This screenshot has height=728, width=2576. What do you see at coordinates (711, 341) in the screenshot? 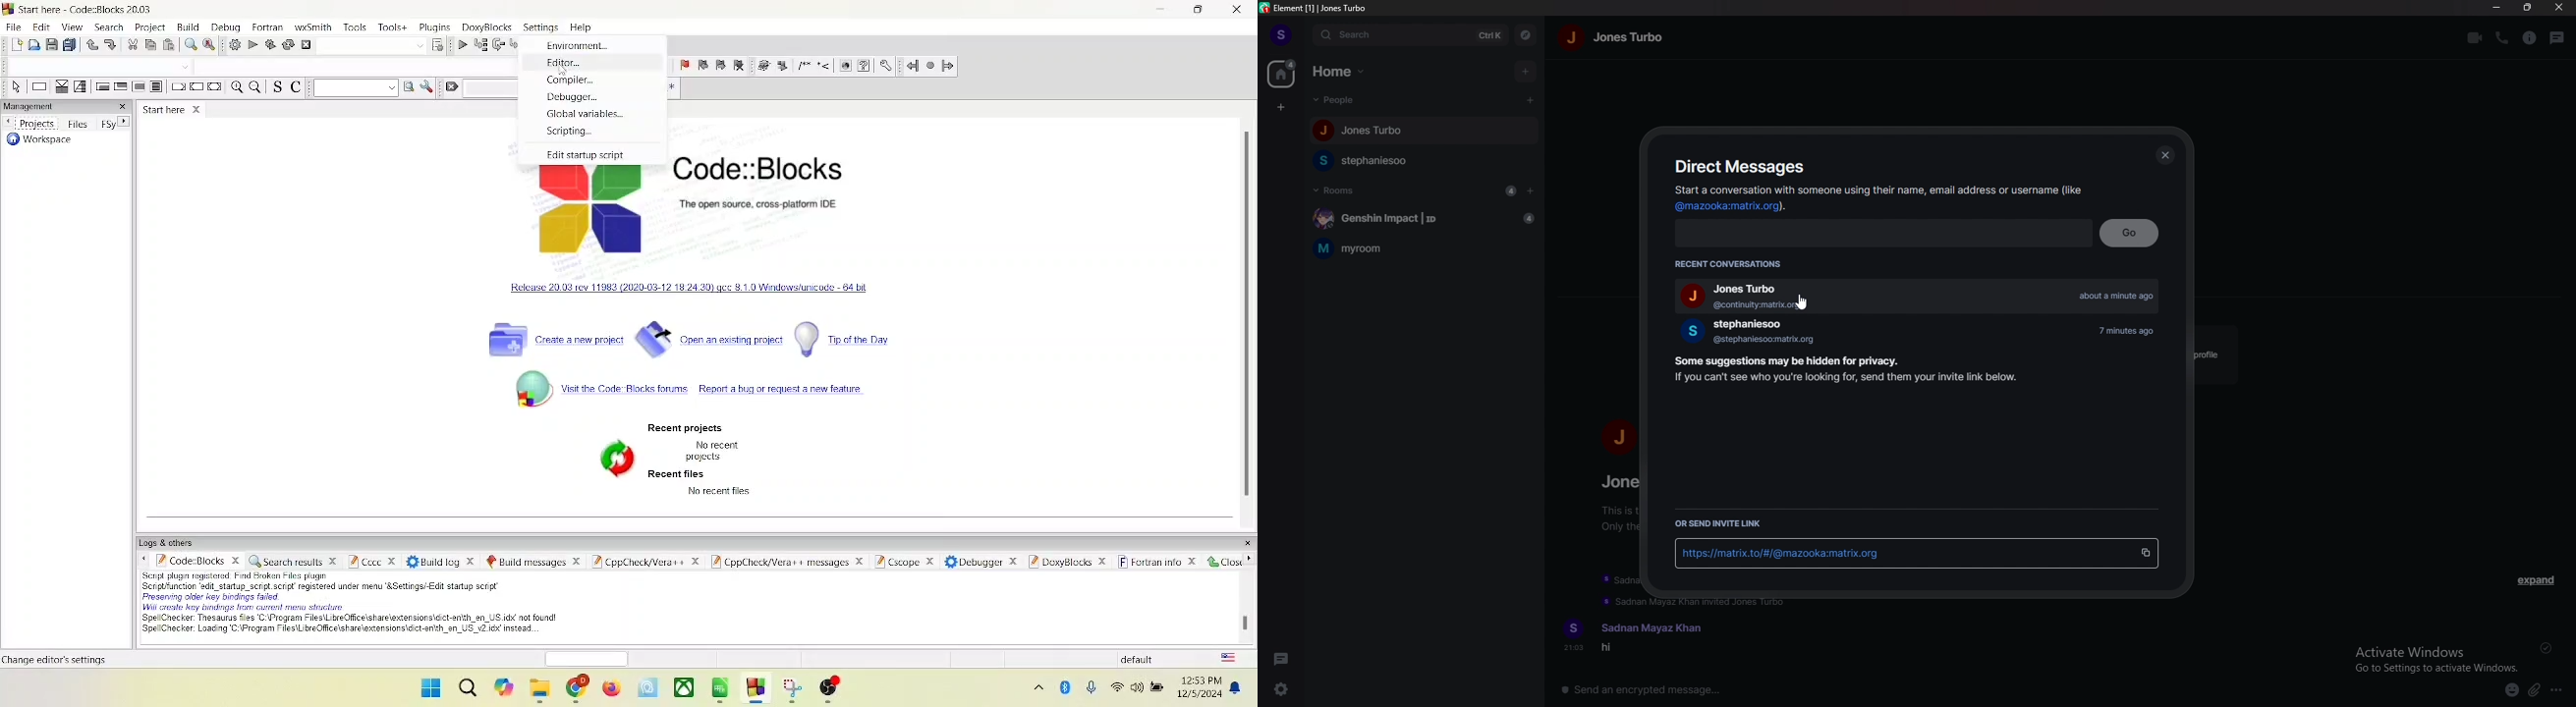
I see `open an existing file` at bounding box center [711, 341].